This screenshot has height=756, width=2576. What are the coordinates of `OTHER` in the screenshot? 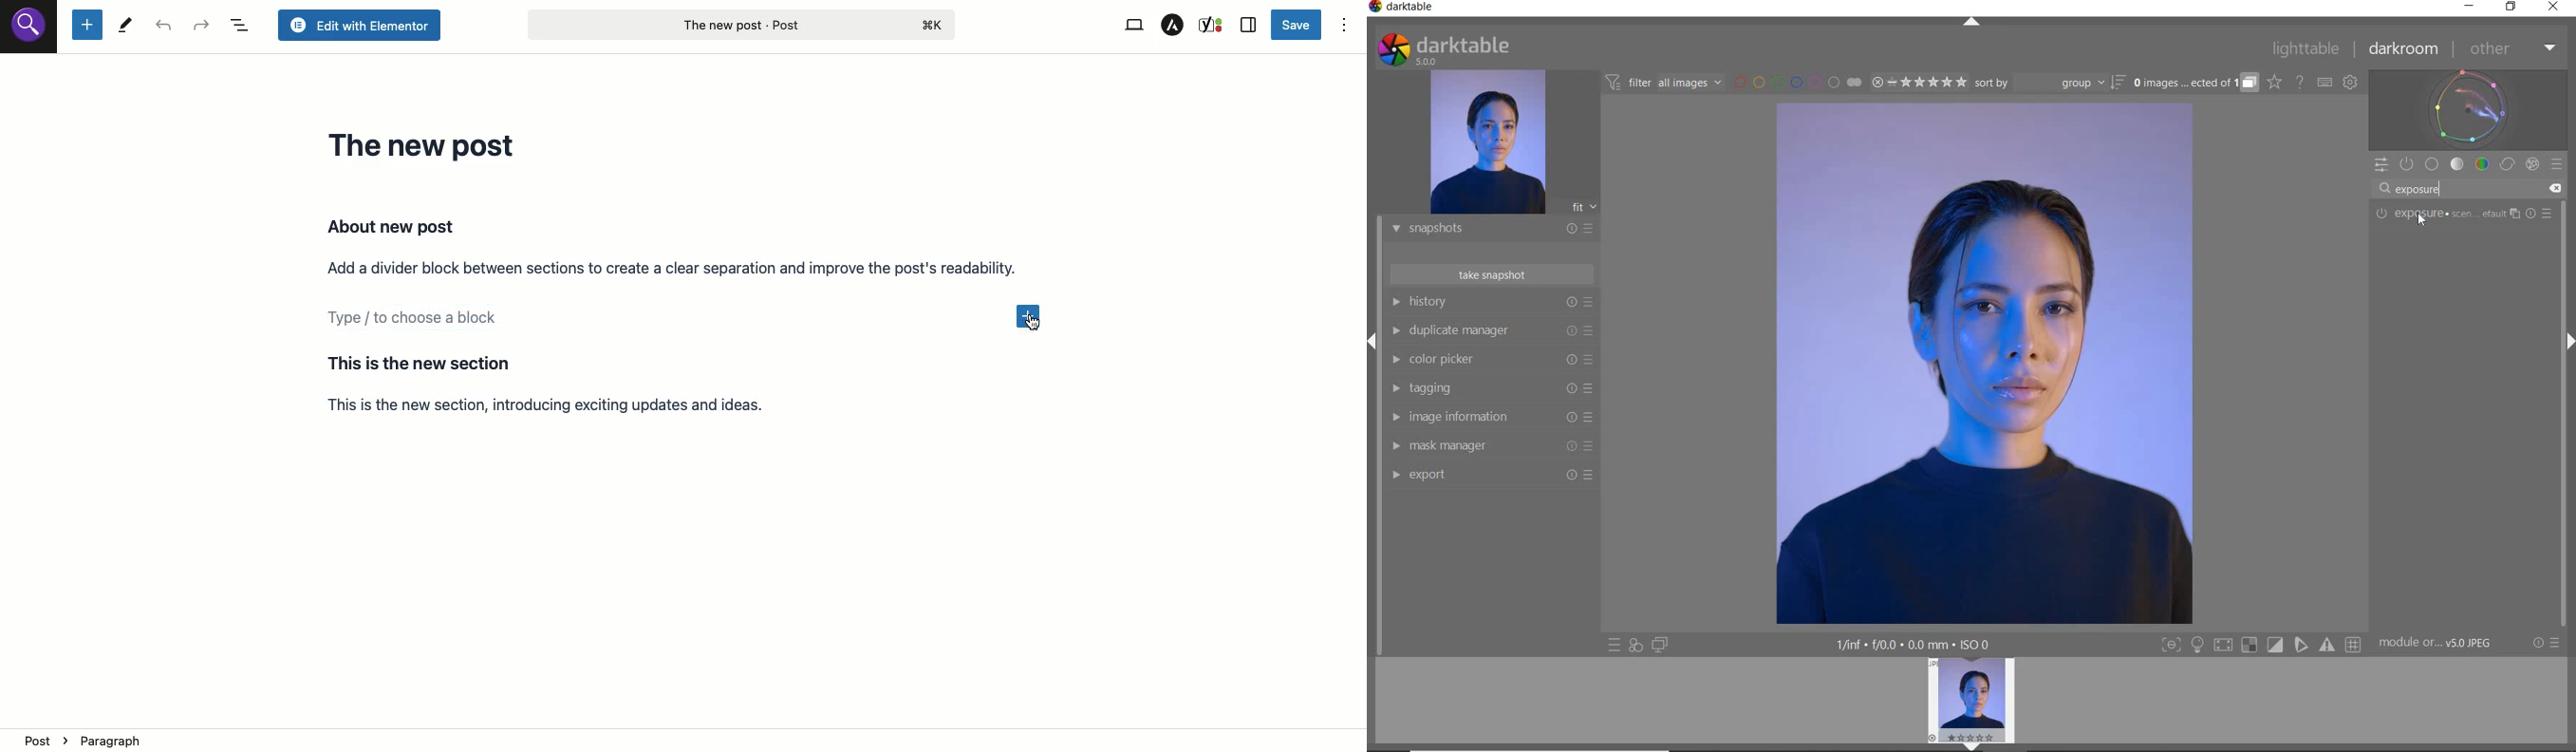 It's located at (2512, 50).